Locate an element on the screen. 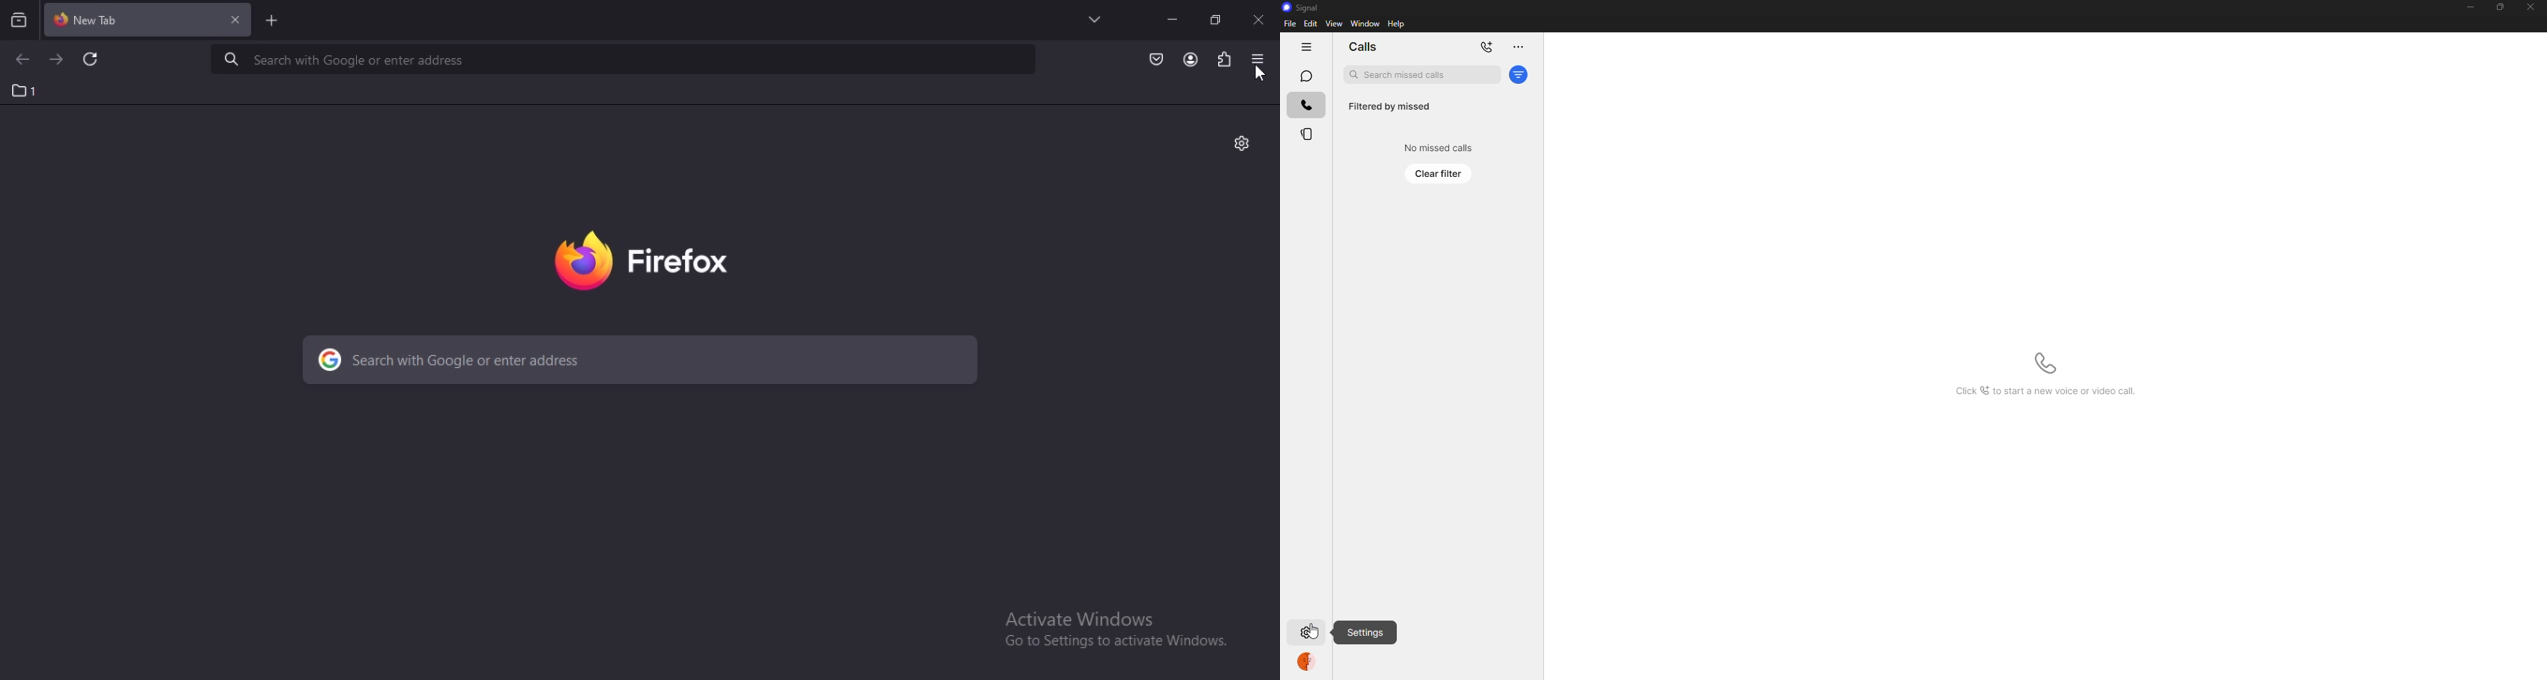 The width and height of the screenshot is (2548, 700). help is located at coordinates (1398, 24).